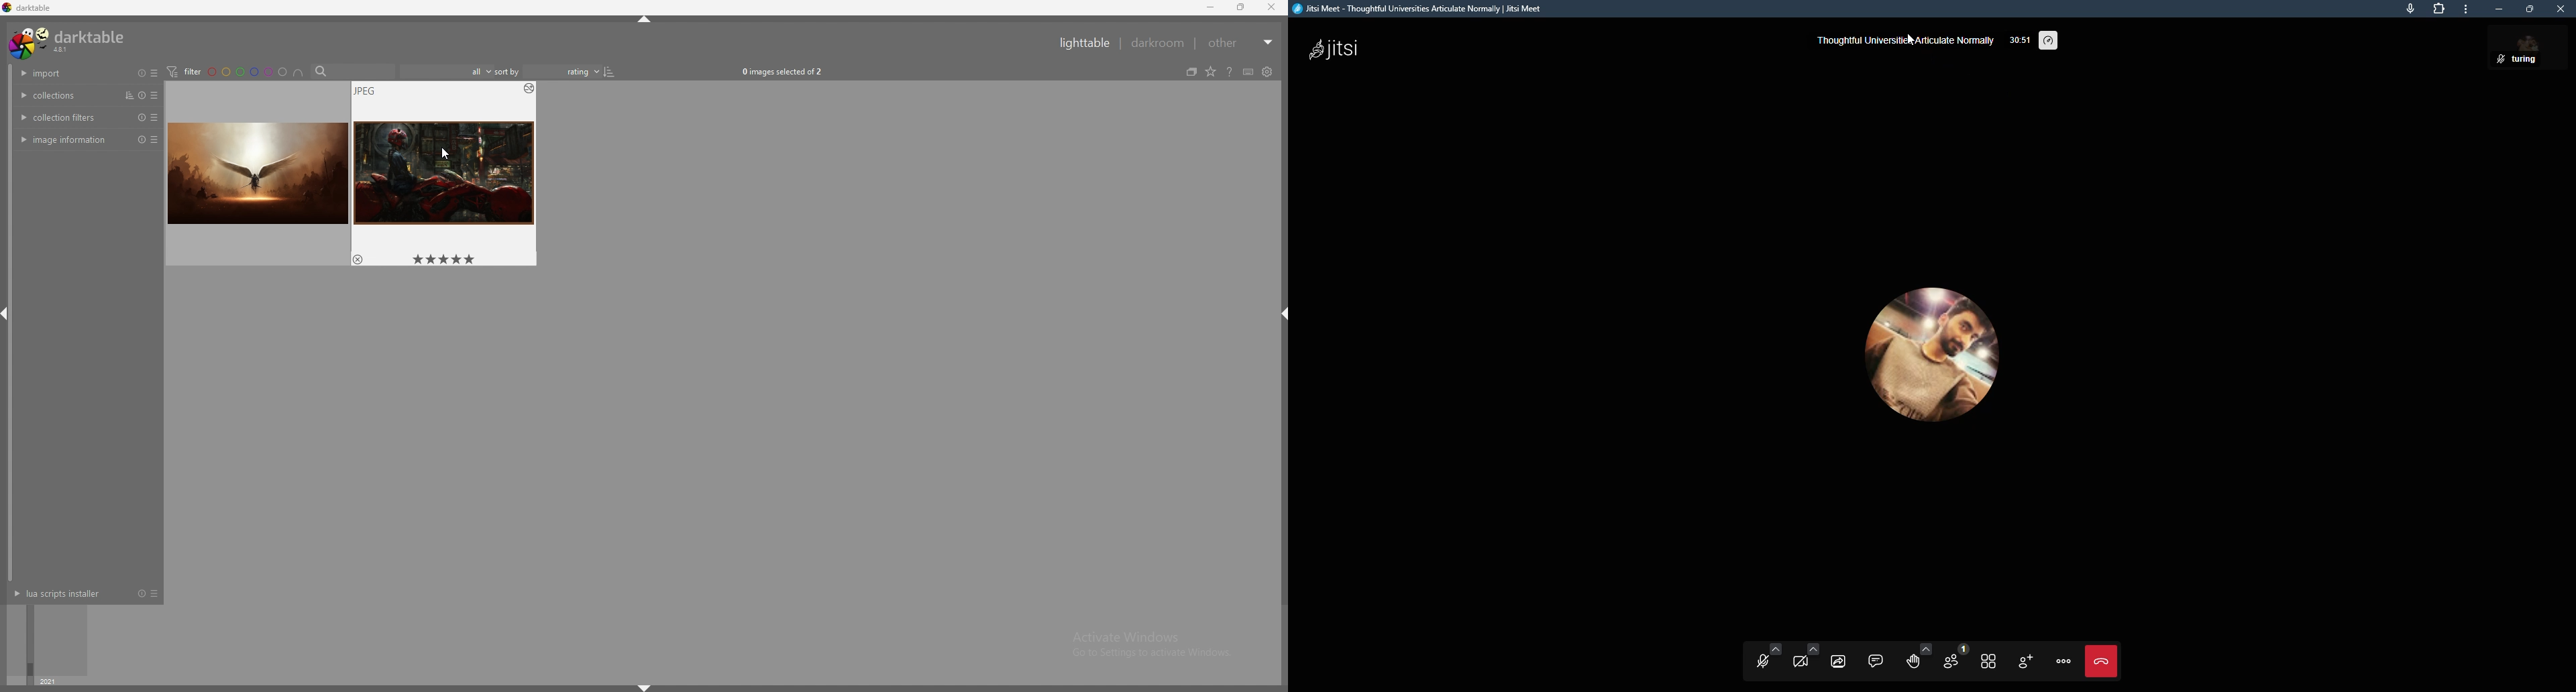 This screenshot has height=700, width=2576. What do you see at coordinates (449, 154) in the screenshot?
I see `cursor` at bounding box center [449, 154].